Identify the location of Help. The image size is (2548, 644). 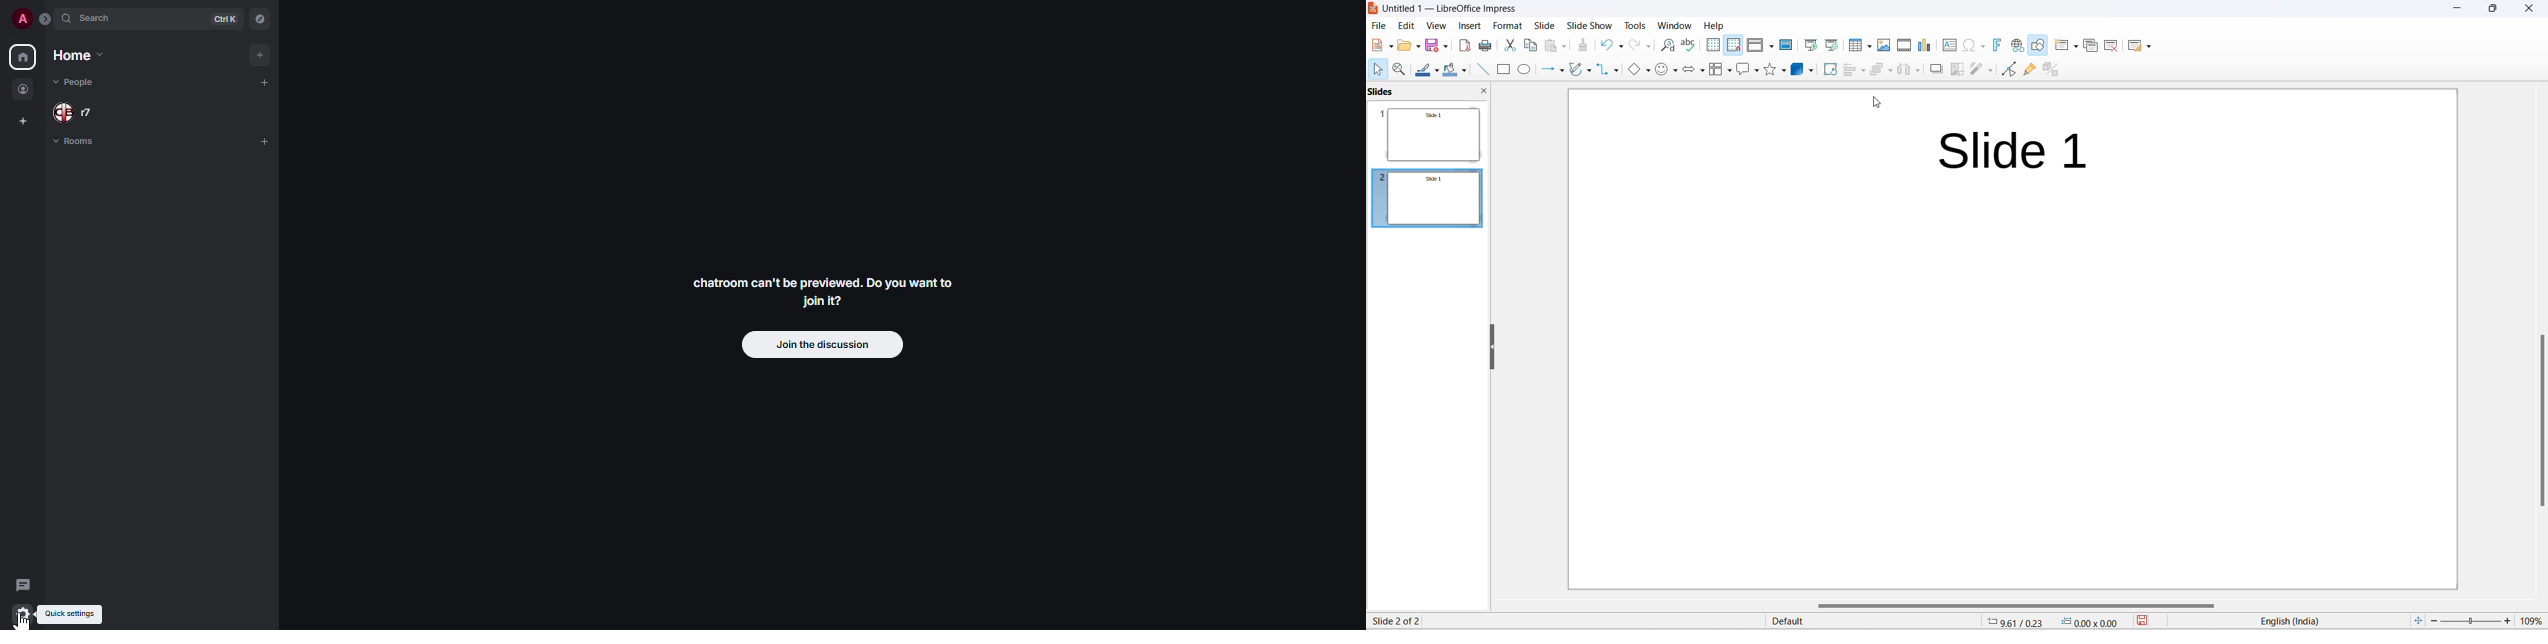
(1714, 25).